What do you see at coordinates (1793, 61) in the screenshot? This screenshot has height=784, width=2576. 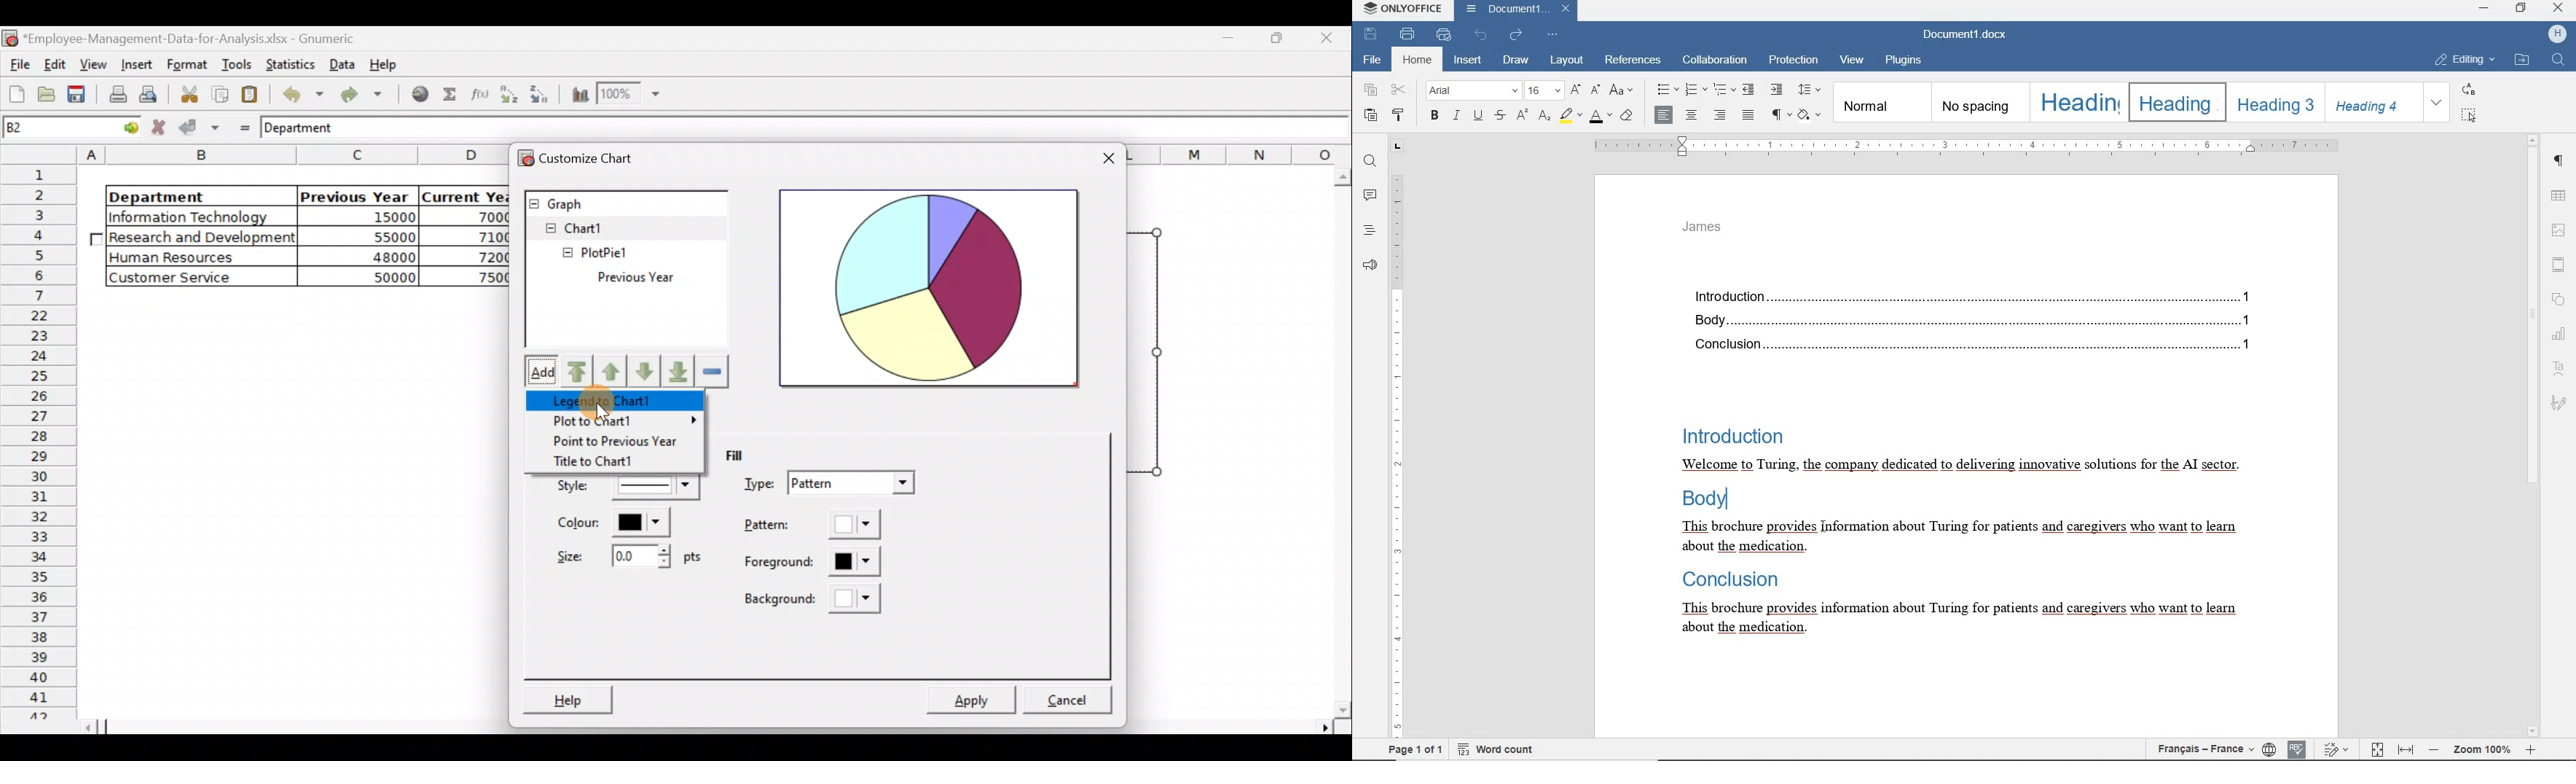 I see `PROTECTION` at bounding box center [1793, 61].